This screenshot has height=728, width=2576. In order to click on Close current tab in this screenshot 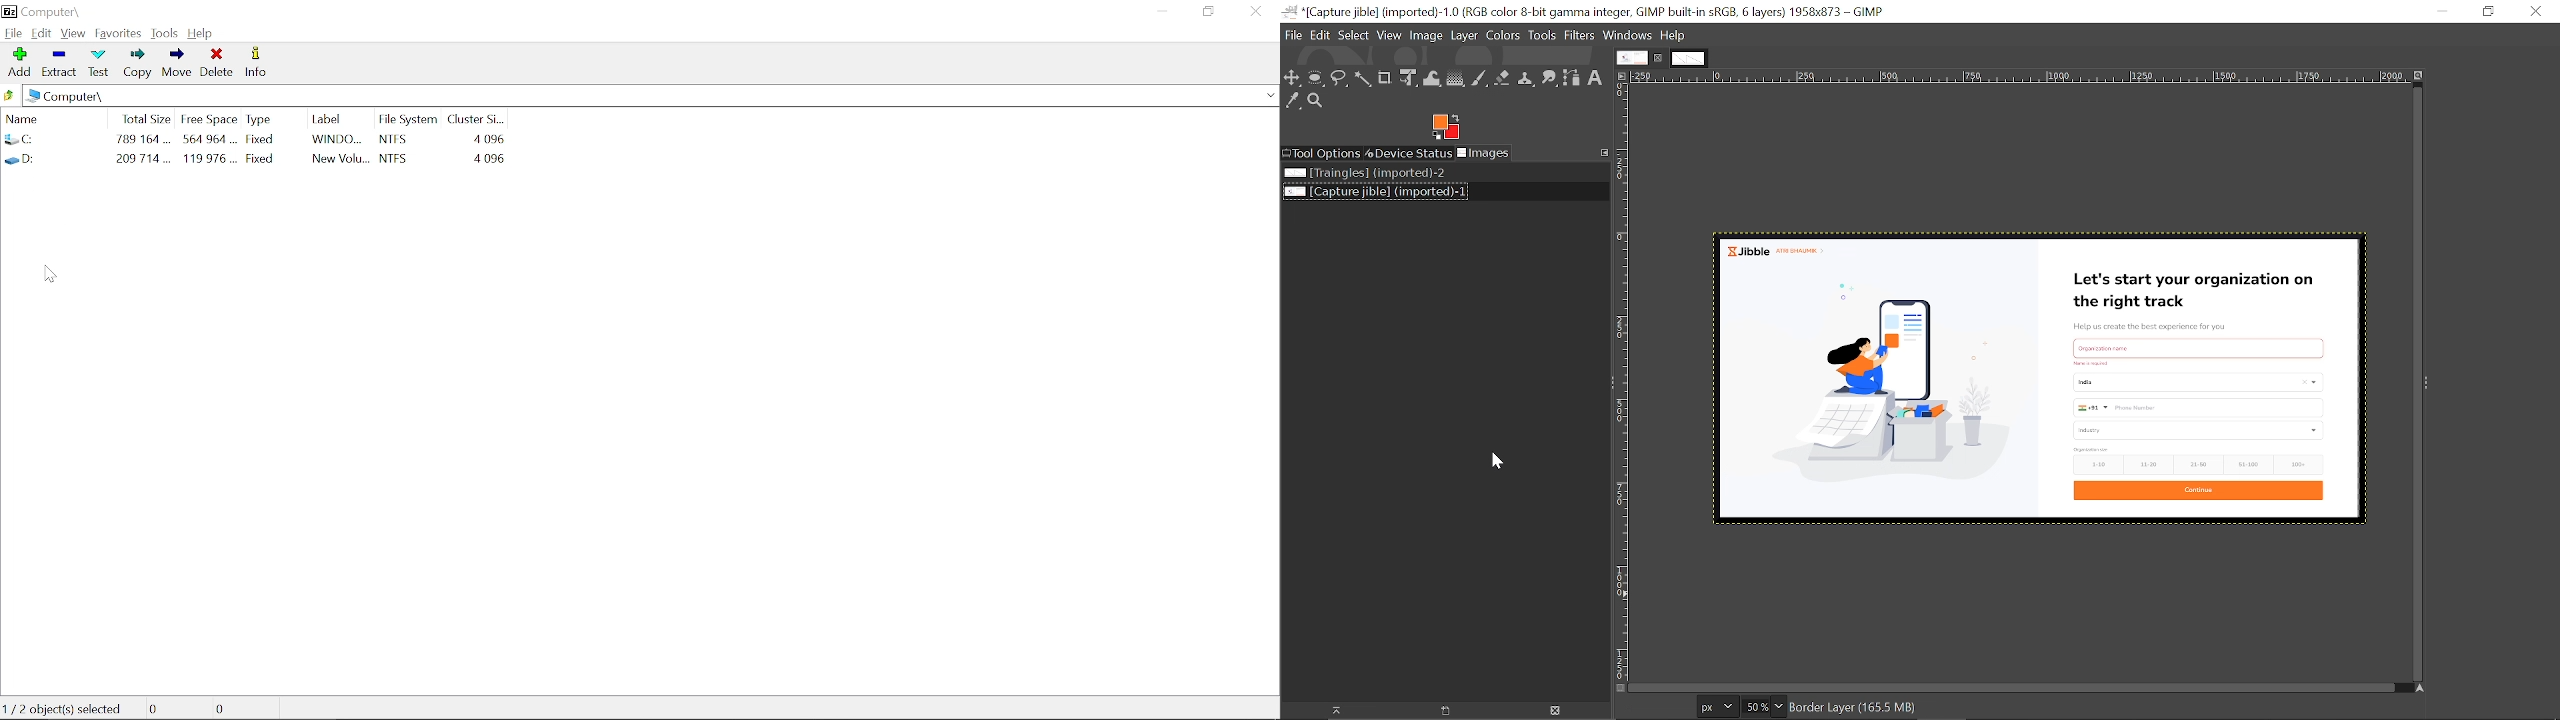, I will do `click(1658, 57)`.